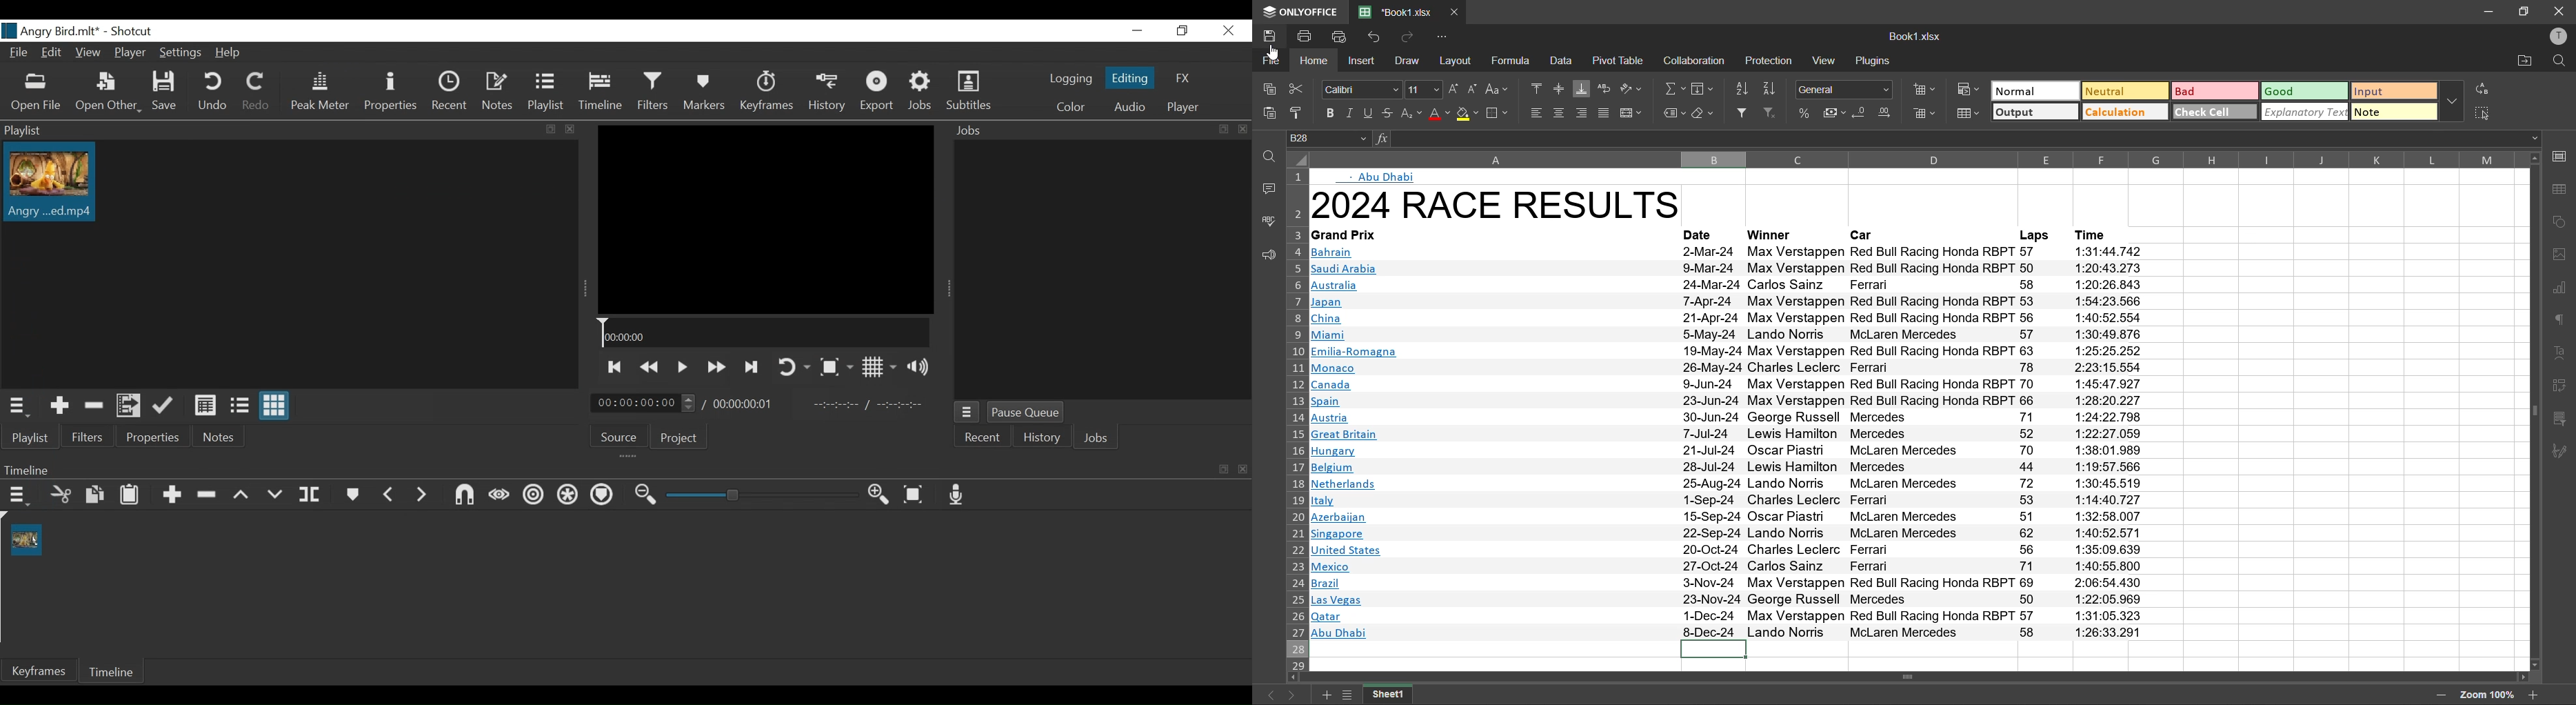 This screenshot has width=2576, height=728. Describe the element at coordinates (238, 405) in the screenshot. I see `View as files` at that location.